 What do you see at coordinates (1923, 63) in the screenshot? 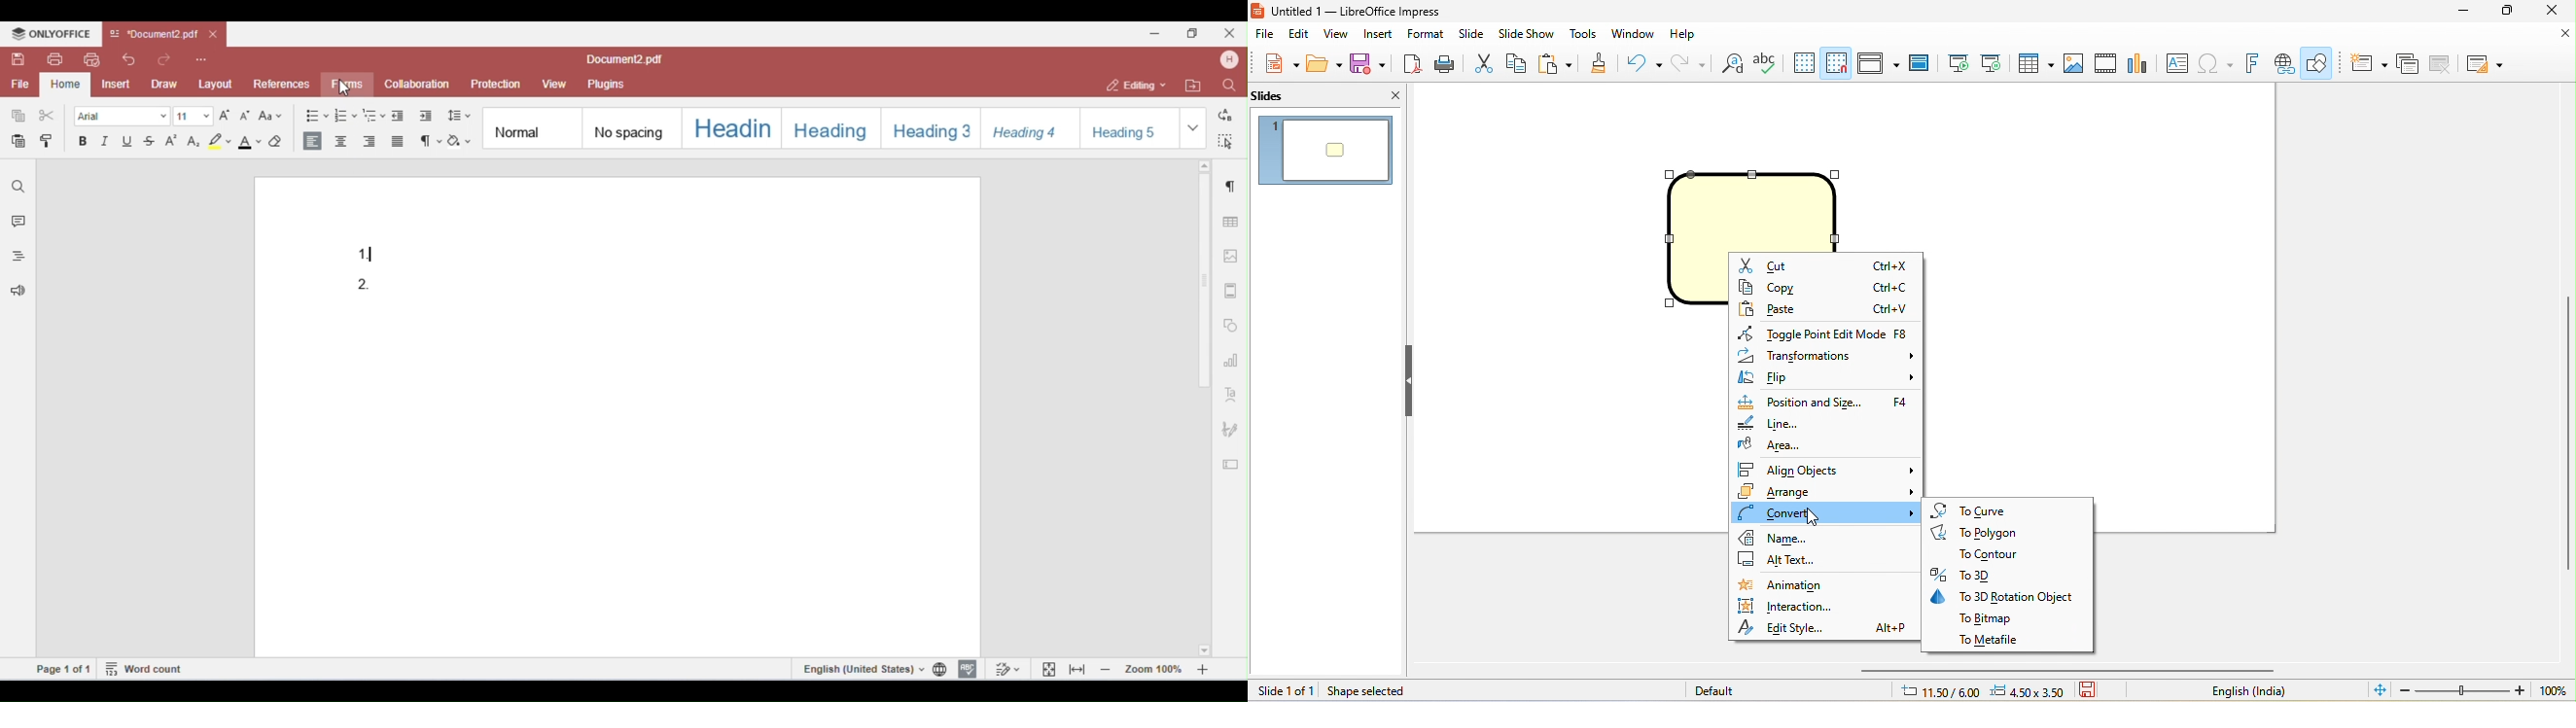
I see `master slide` at bounding box center [1923, 63].